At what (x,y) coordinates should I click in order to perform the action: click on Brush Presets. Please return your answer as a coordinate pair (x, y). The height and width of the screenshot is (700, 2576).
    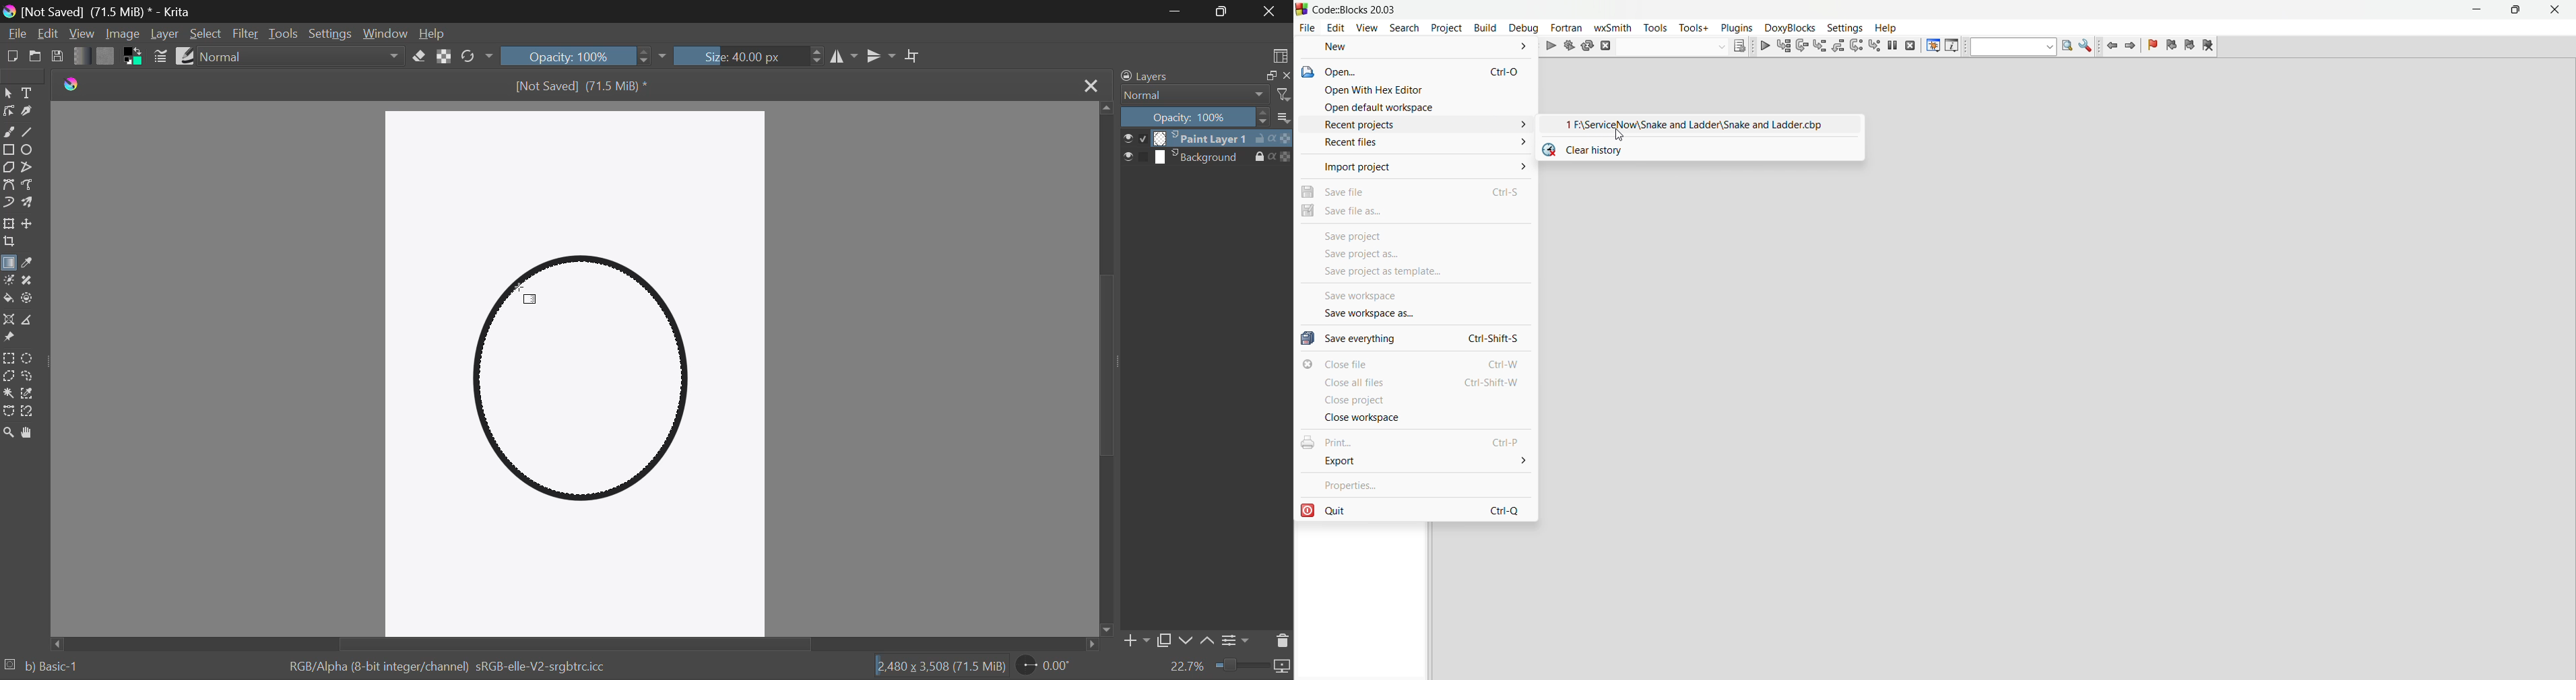
    Looking at the image, I should click on (187, 57).